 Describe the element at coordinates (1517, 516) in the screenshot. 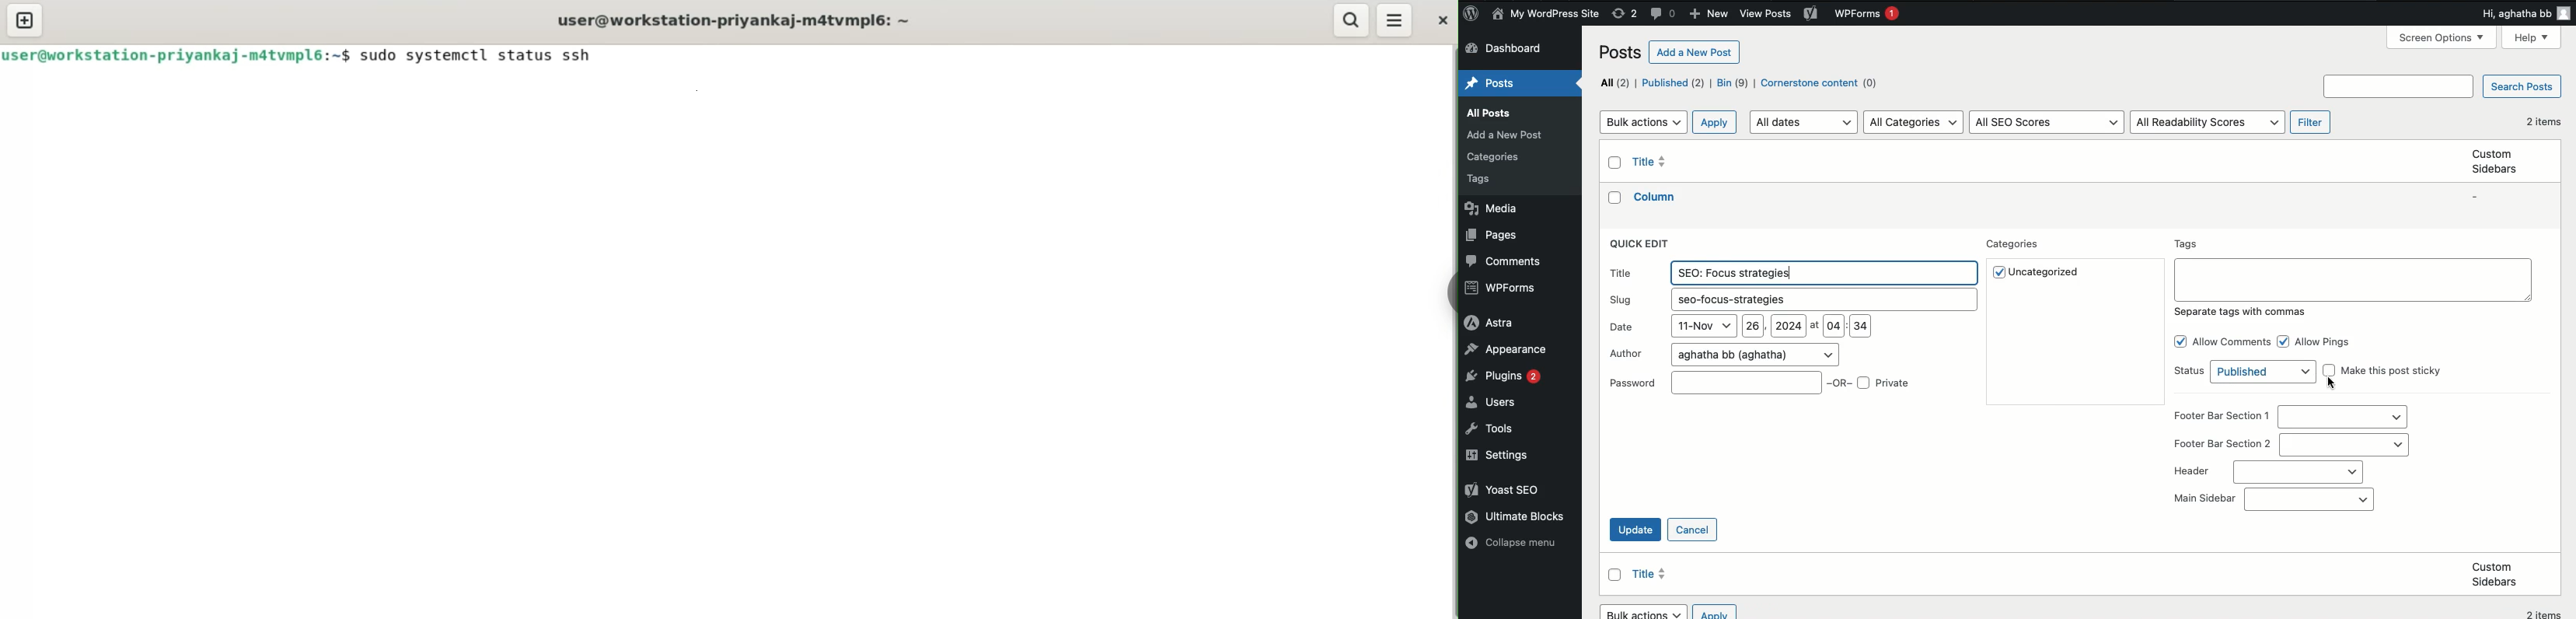

I see `Ultimate blocks` at that location.